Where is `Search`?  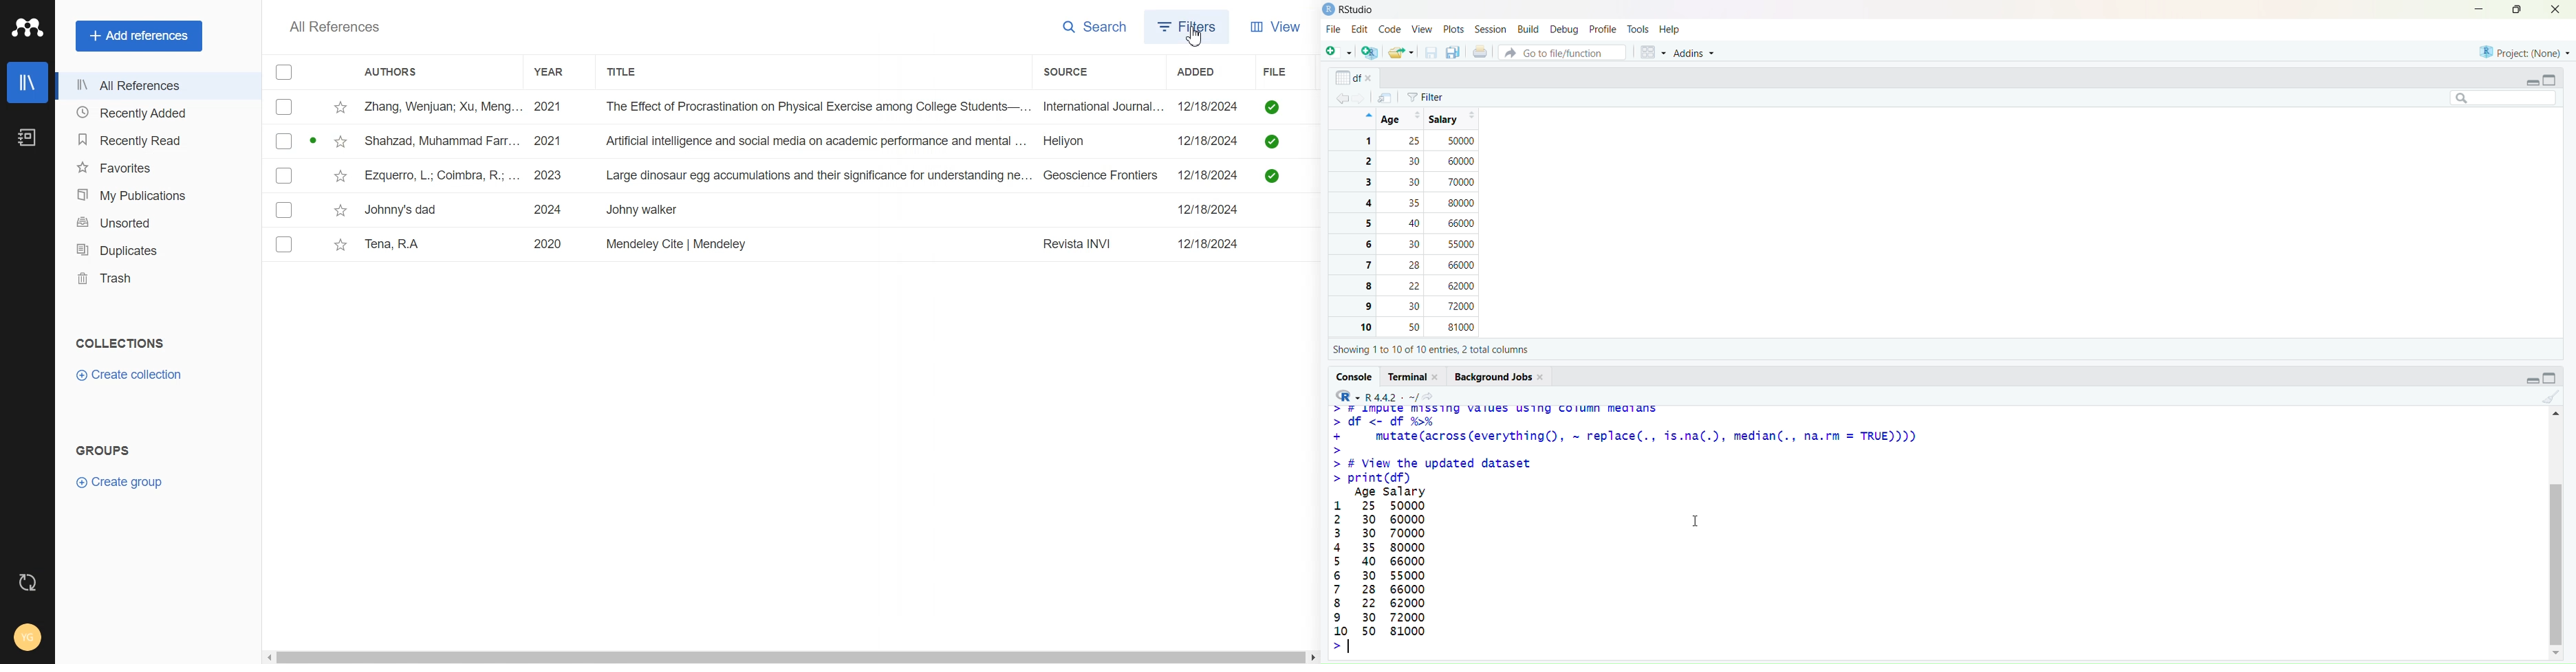
Search is located at coordinates (1088, 27).